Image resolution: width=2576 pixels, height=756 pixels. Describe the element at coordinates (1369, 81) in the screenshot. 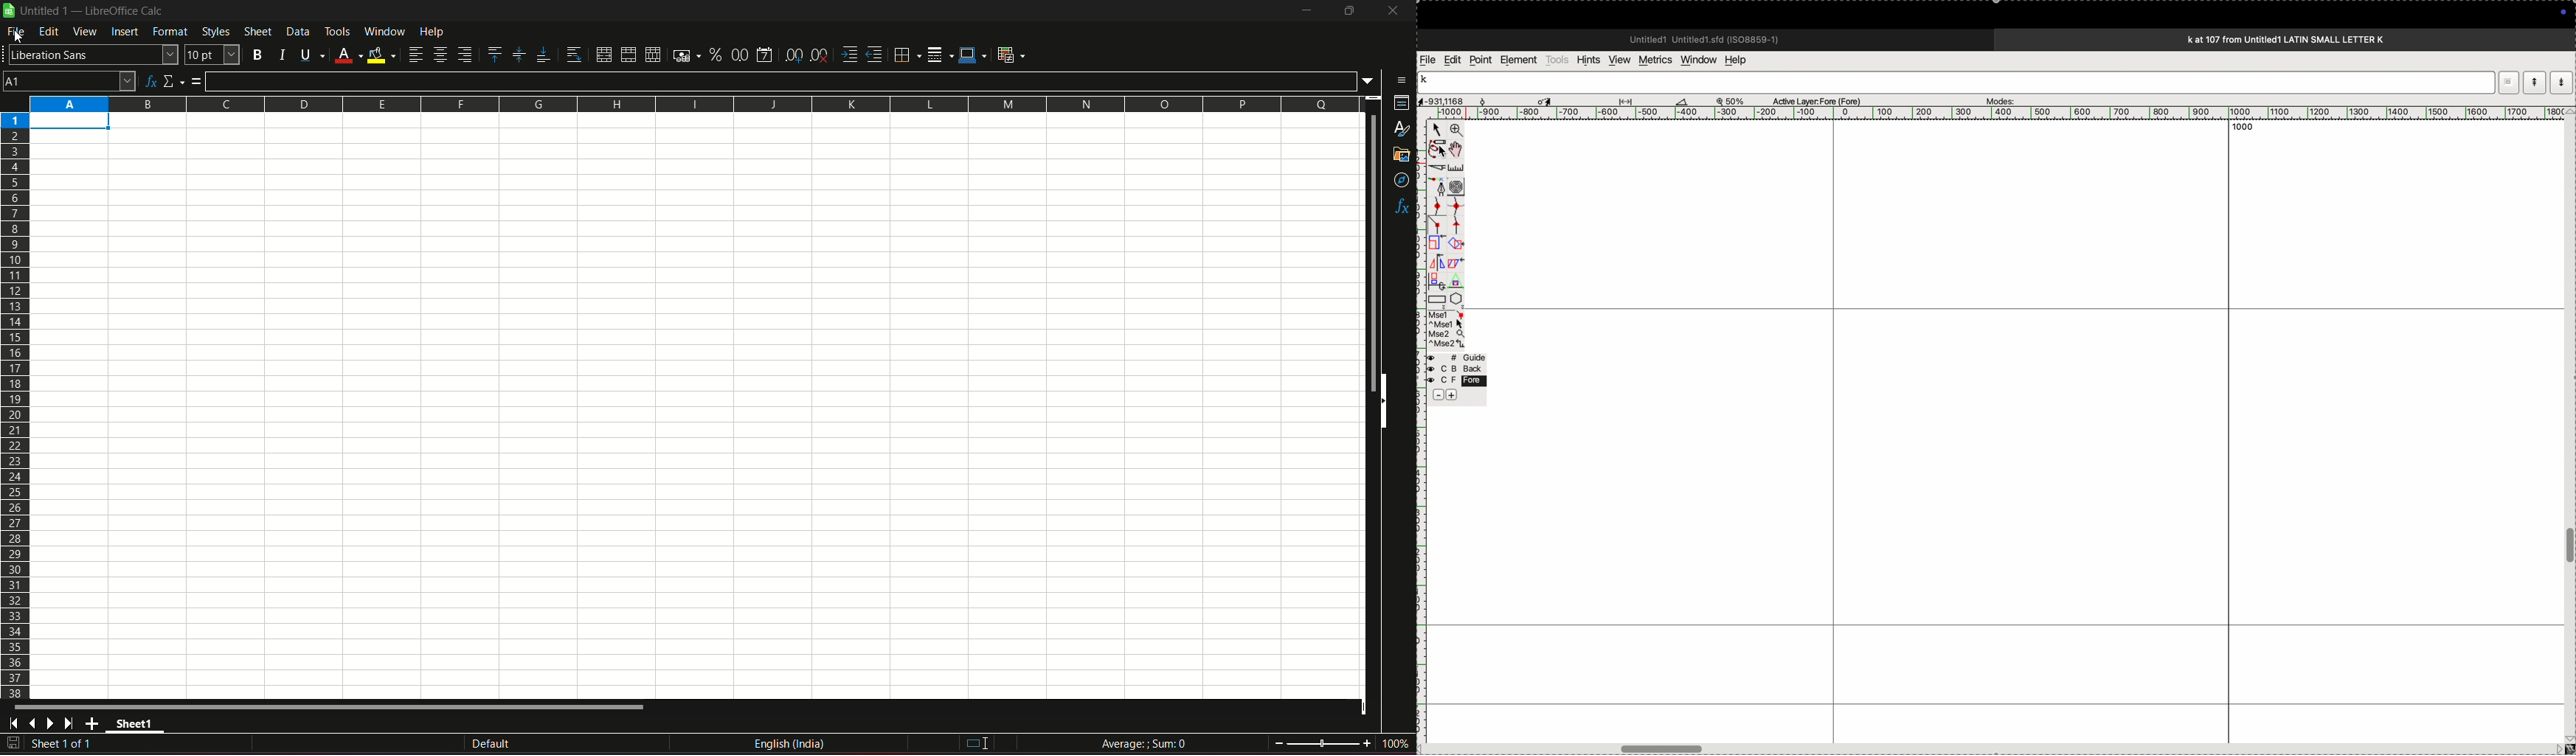

I see `expand formula` at that location.